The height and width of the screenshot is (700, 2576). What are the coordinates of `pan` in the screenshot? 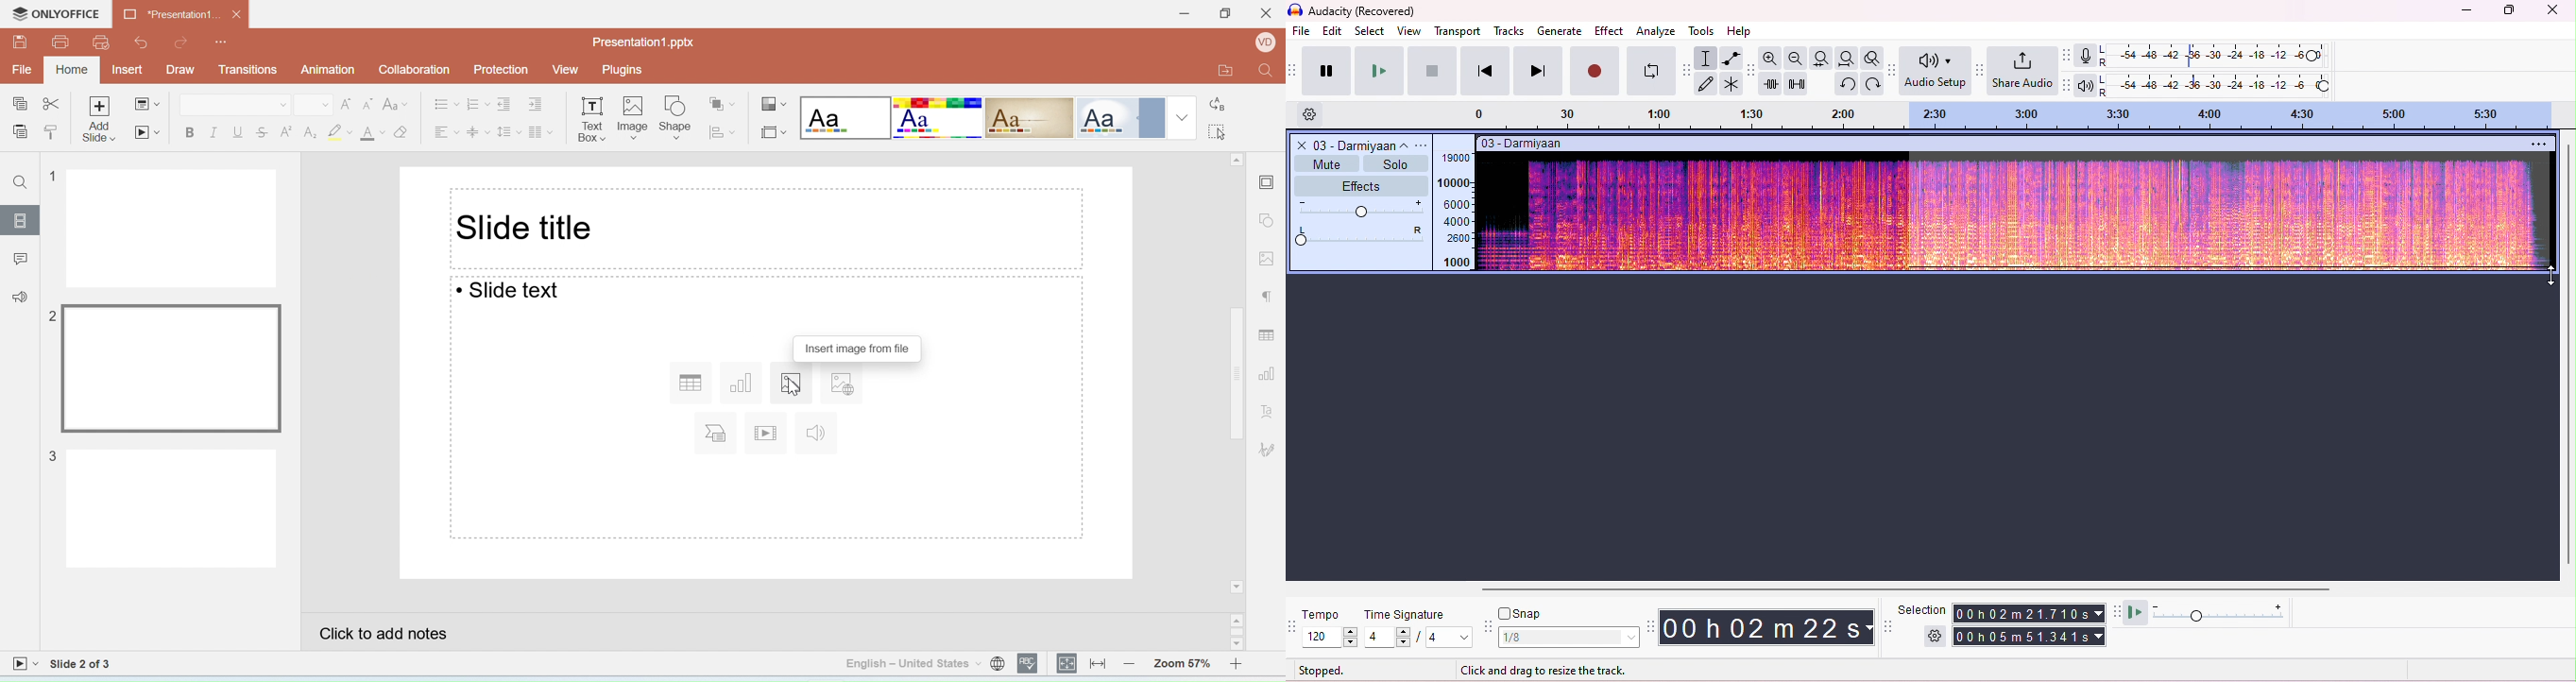 It's located at (1362, 235).